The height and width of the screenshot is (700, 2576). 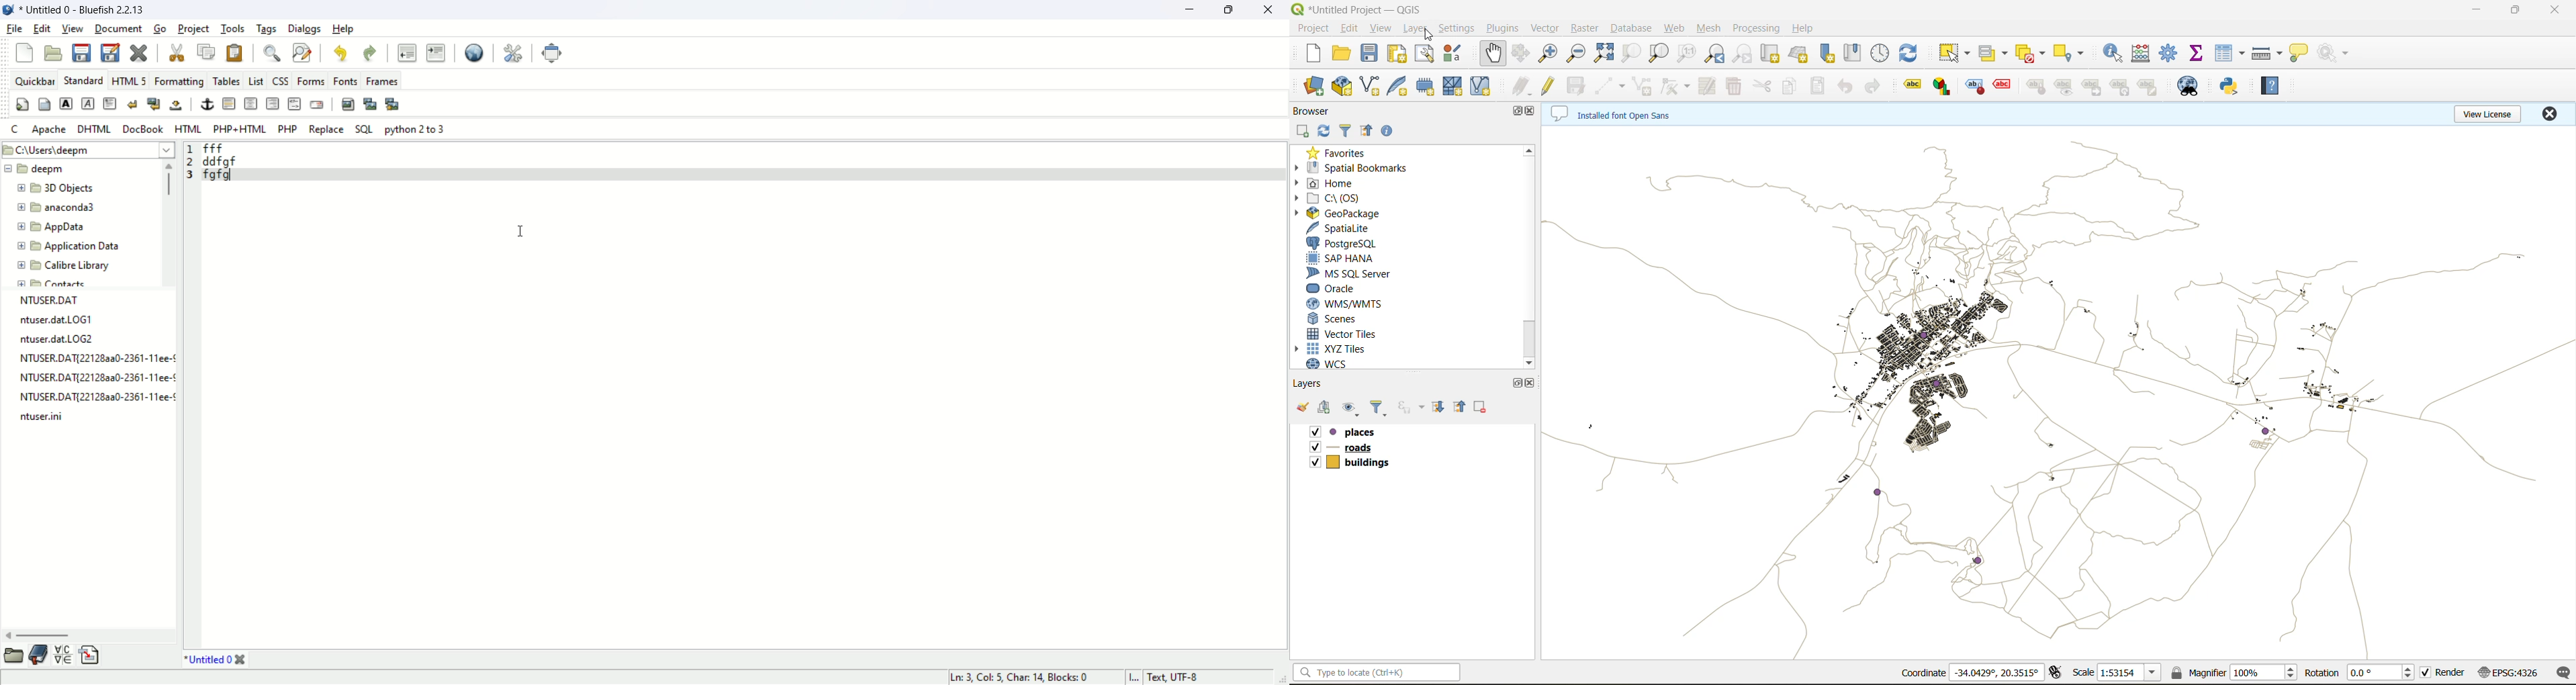 I want to click on select location, so click(x=2071, y=52).